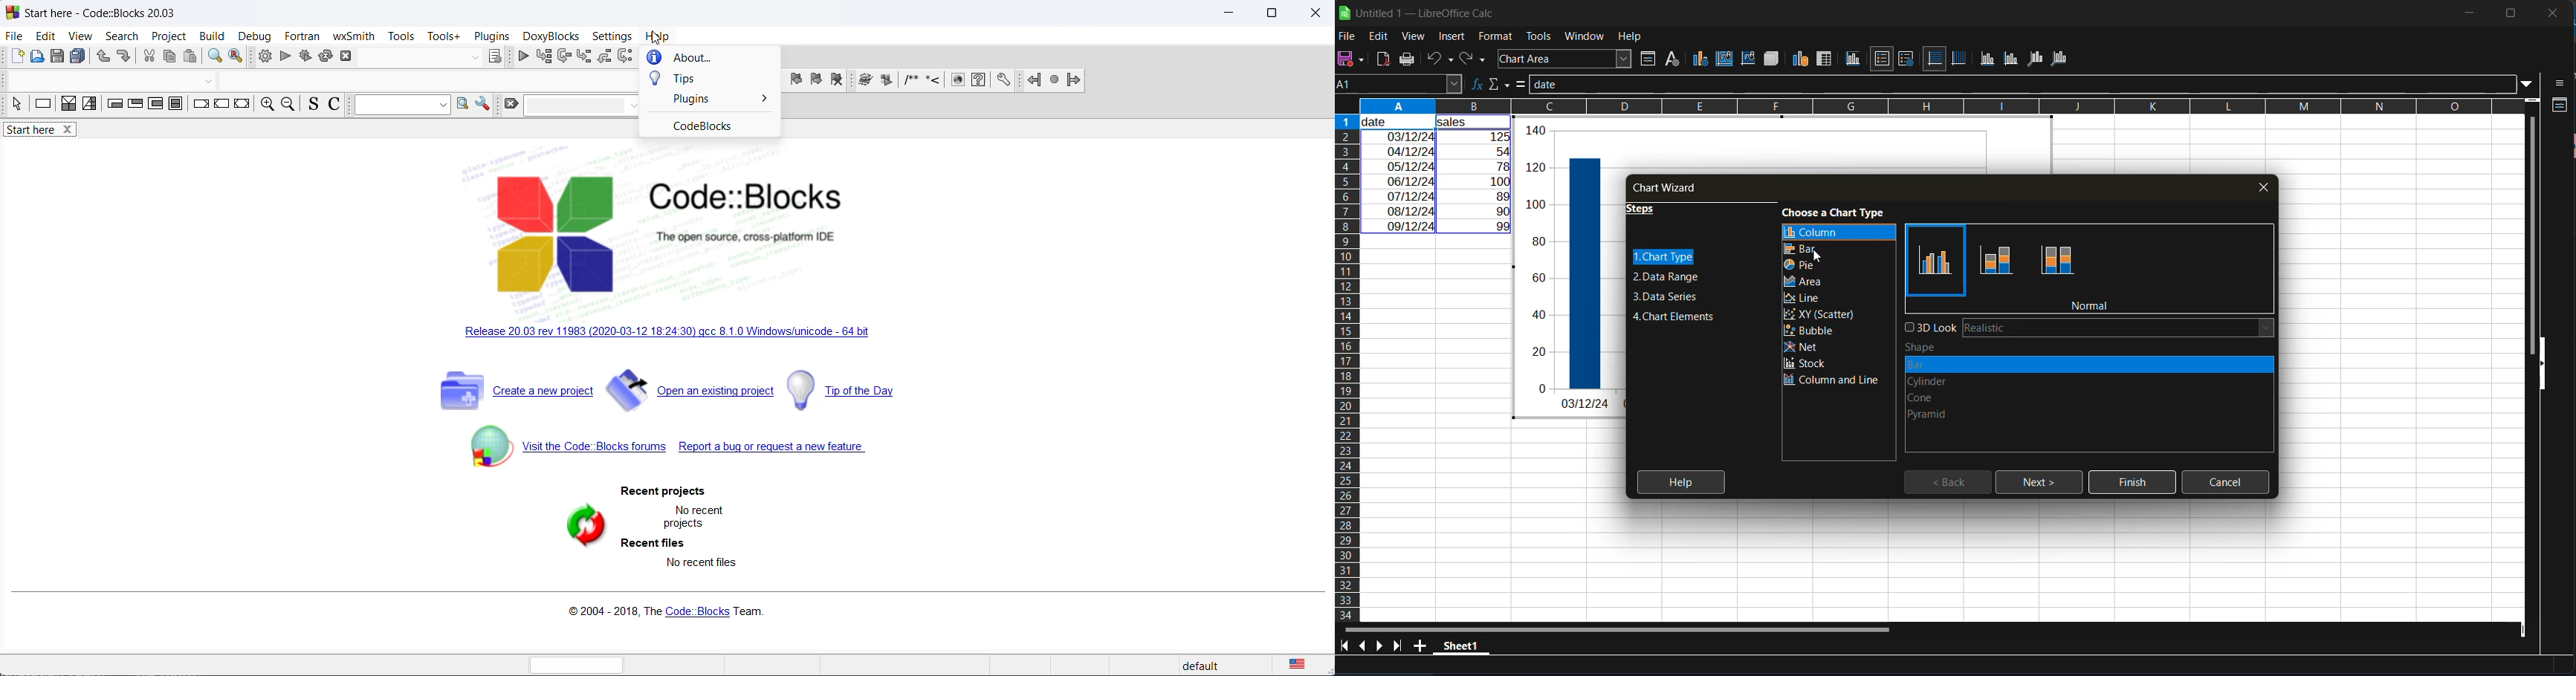 The width and height of the screenshot is (2576, 700). What do you see at coordinates (852, 391) in the screenshot?
I see `tip day` at bounding box center [852, 391].